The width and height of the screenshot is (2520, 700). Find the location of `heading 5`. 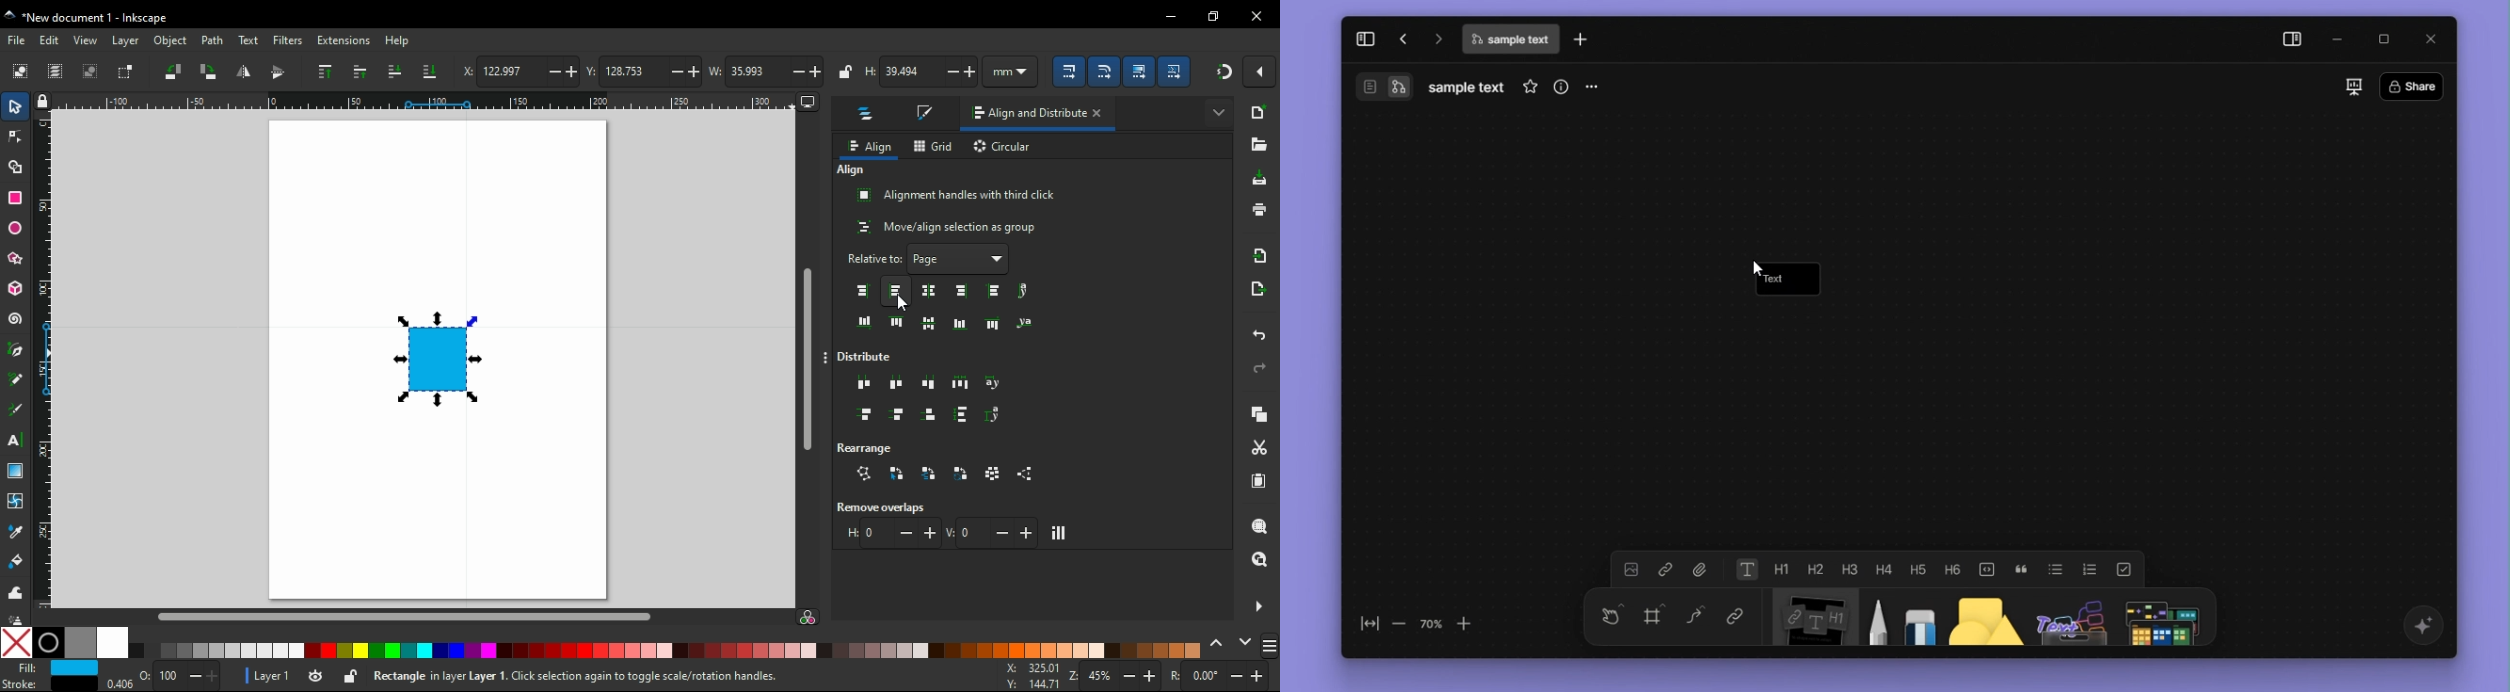

heading 5 is located at coordinates (1918, 568).